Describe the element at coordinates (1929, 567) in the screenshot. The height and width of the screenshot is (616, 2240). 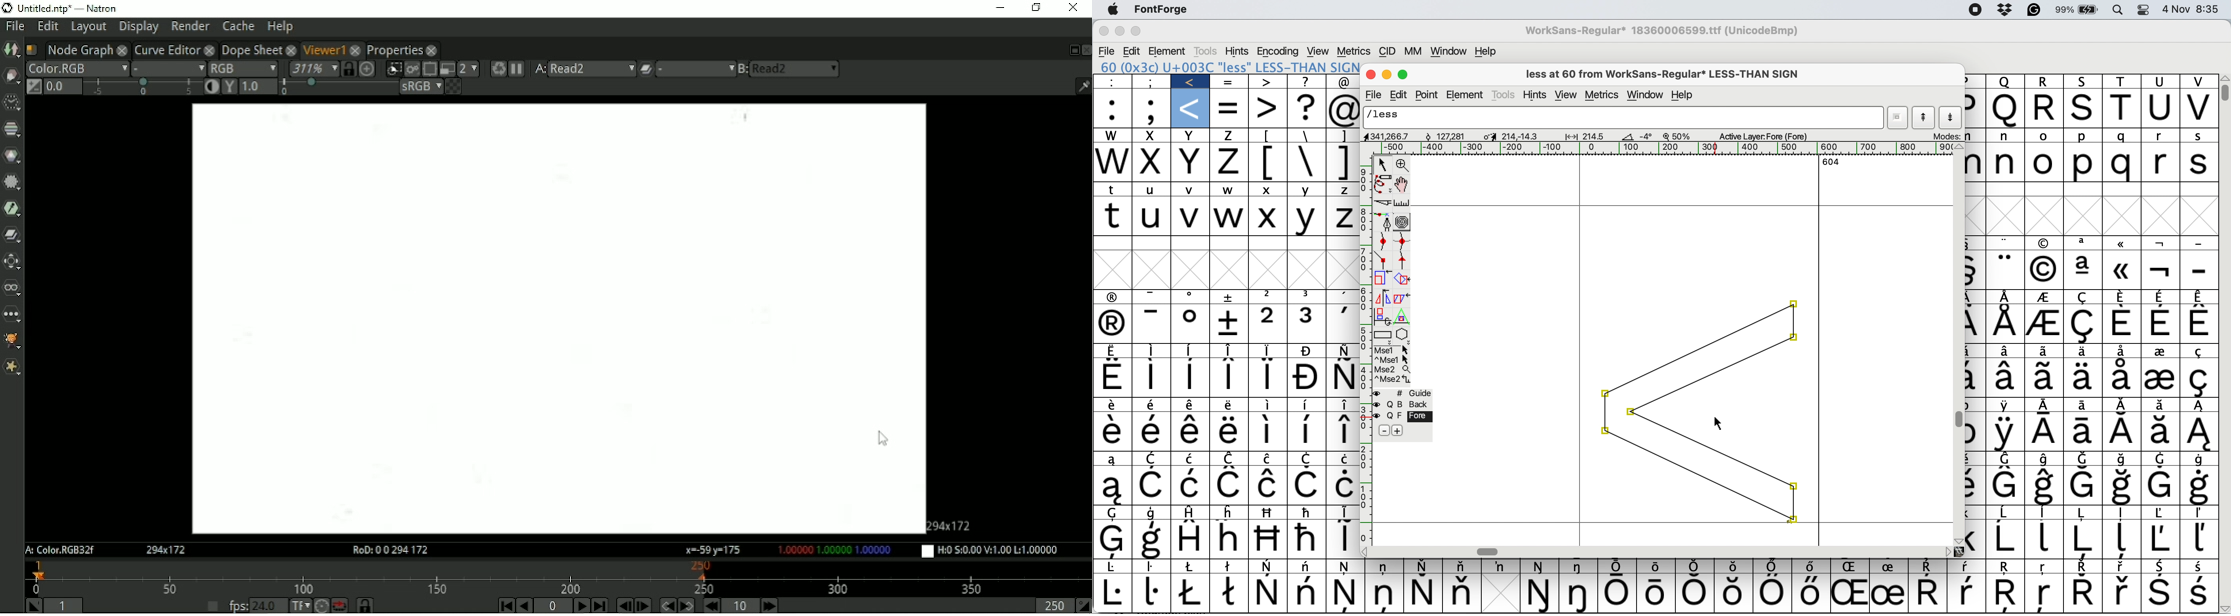
I see `Symbol` at that location.